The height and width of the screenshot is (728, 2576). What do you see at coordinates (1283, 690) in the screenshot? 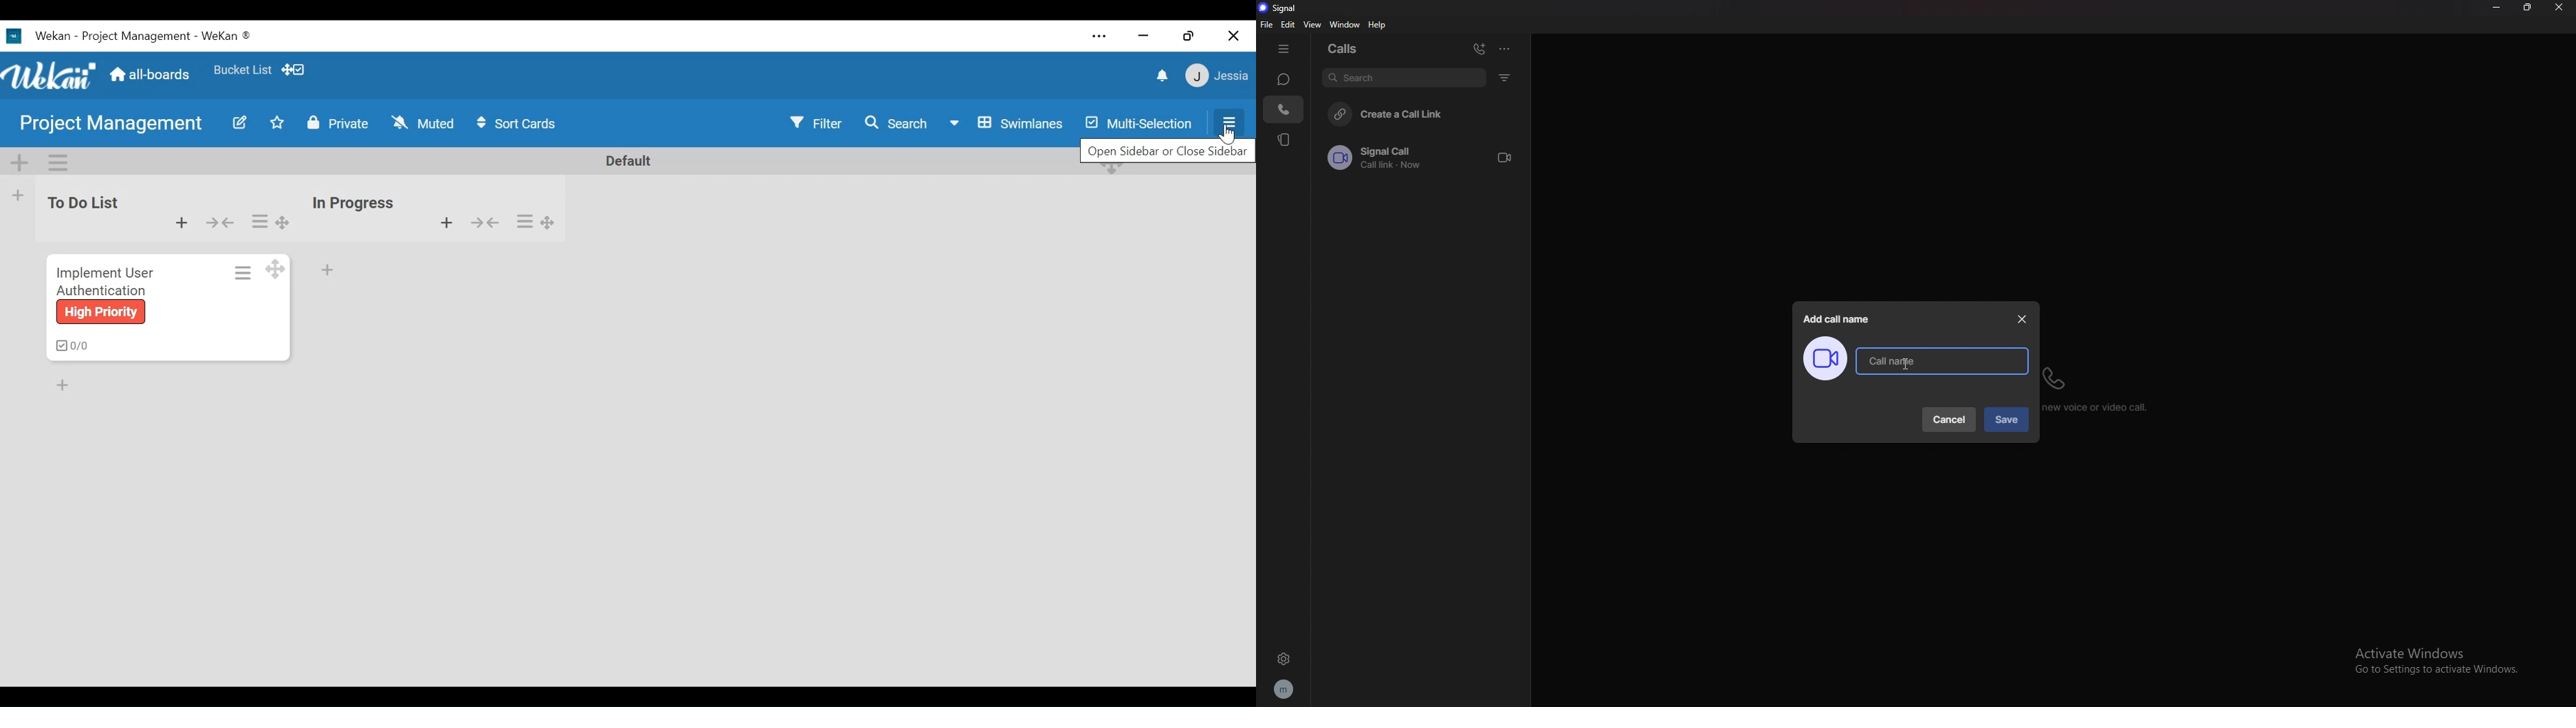
I see `profile` at bounding box center [1283, 690].